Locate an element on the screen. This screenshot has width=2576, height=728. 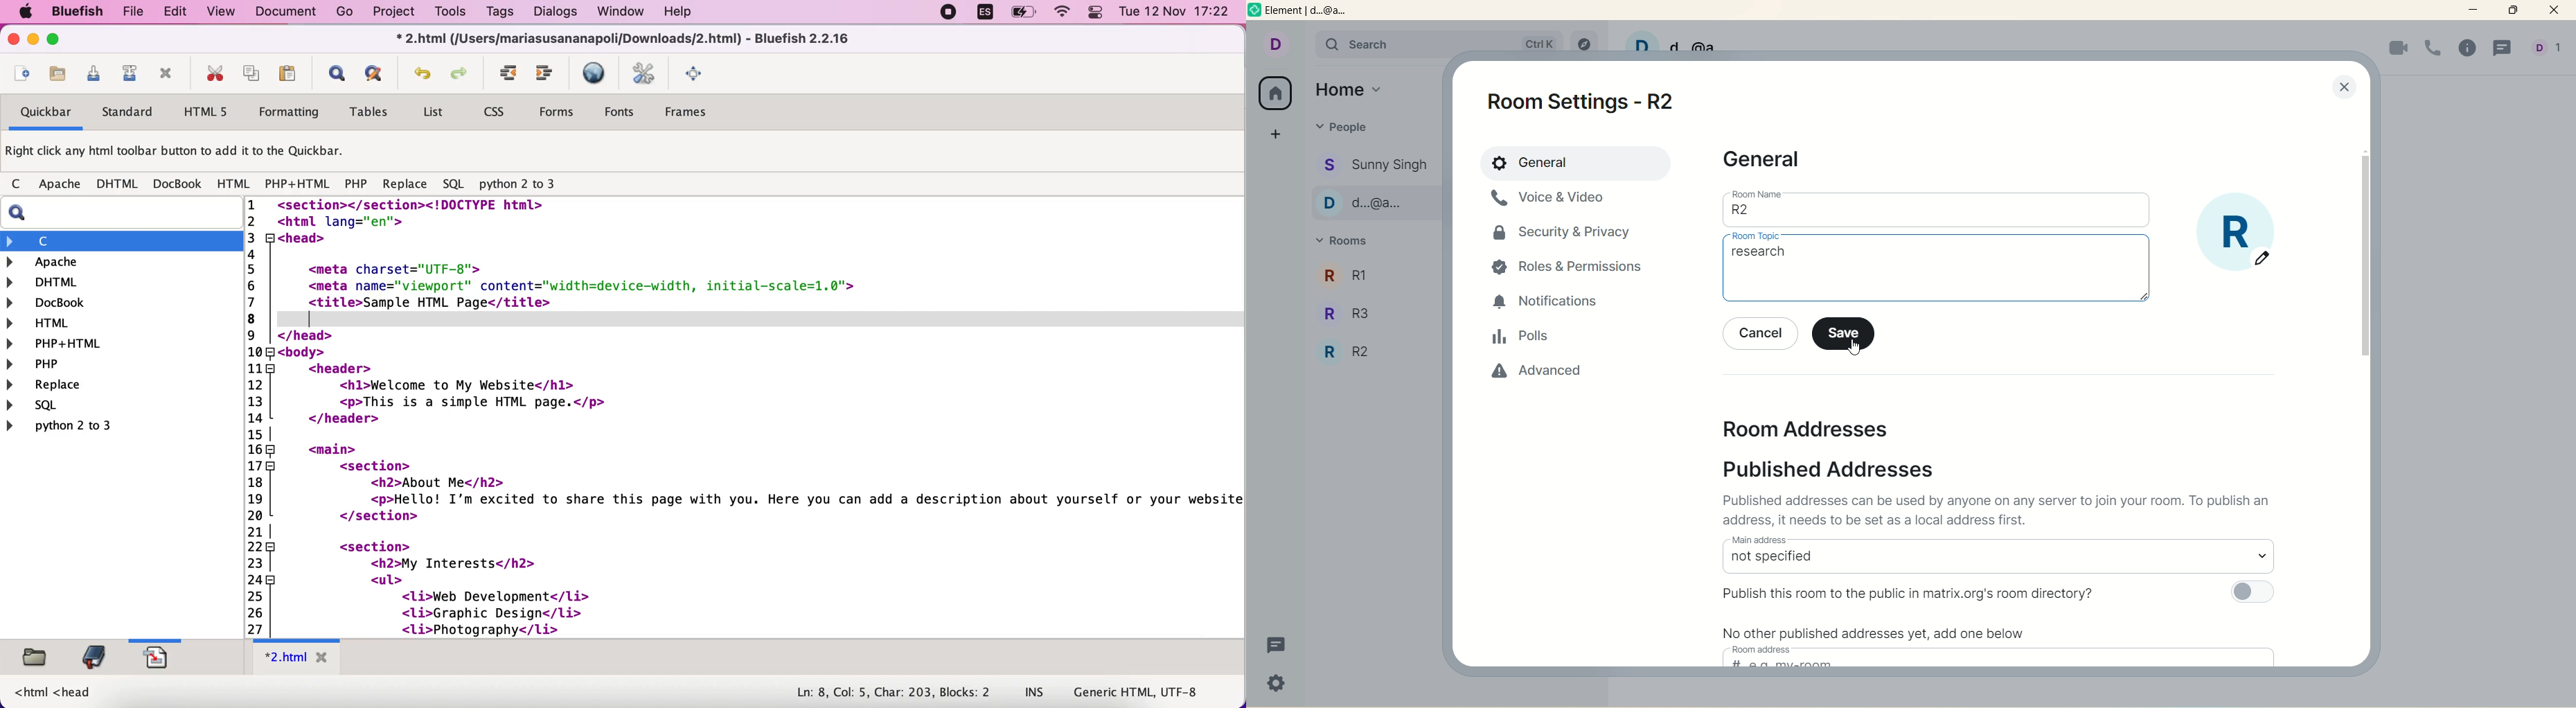
security and privacy is located at coordinates (1563, 238).